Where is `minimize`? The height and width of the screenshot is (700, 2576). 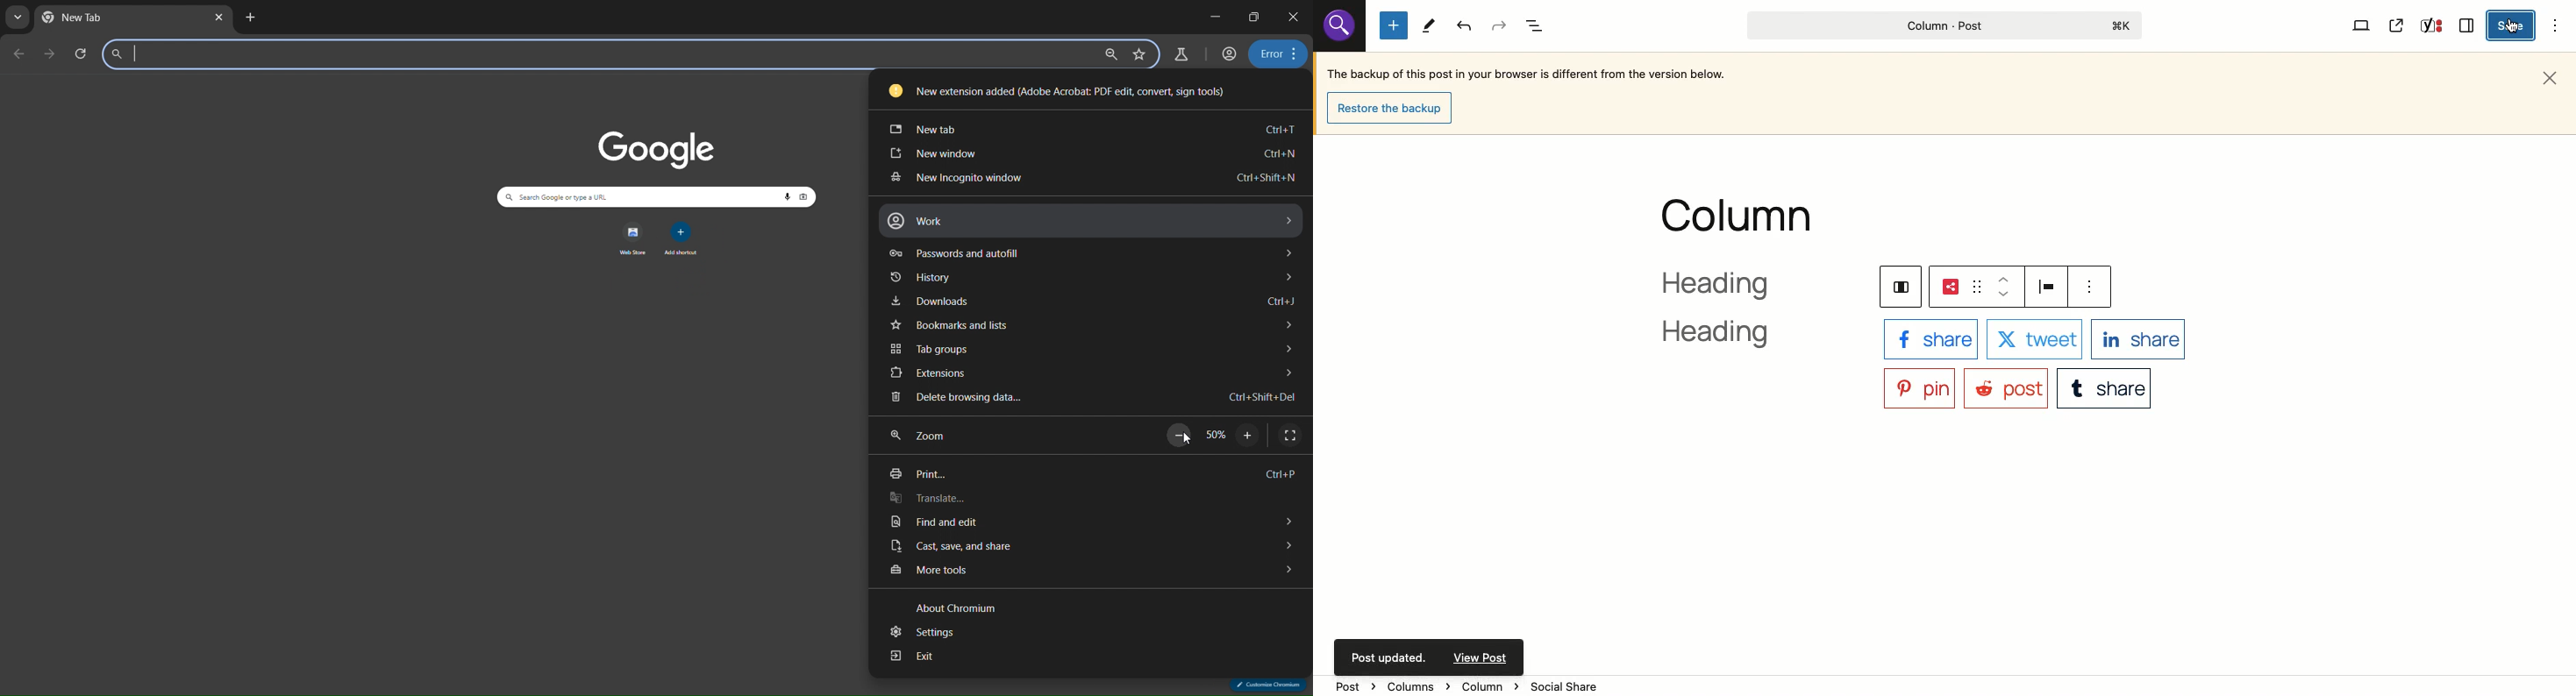
minimize is located at coordinates (1214, 14).